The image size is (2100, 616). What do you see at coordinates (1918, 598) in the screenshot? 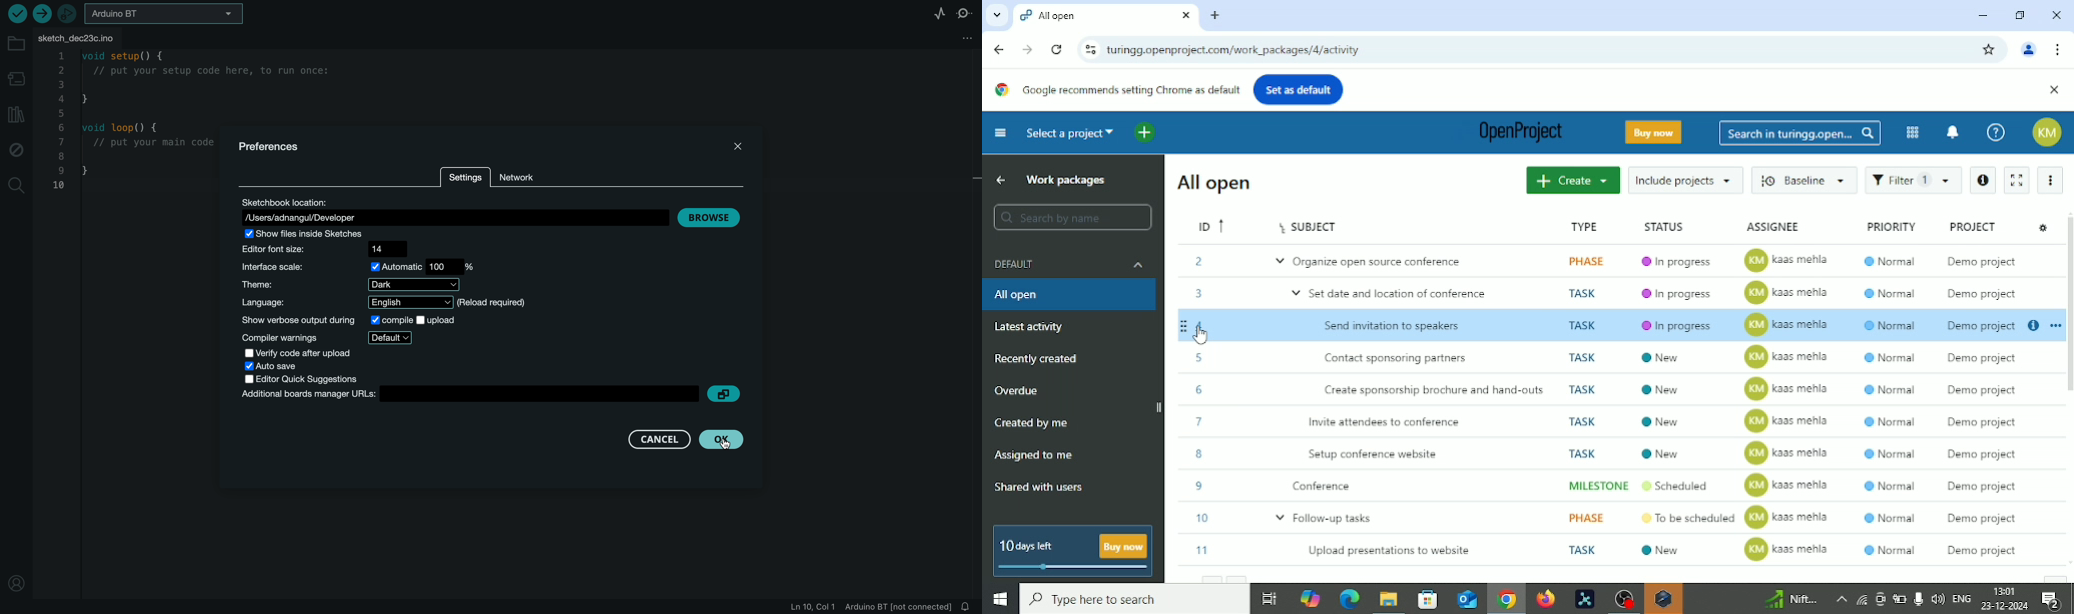
I see `Mic` at bounding box center [1918, 598].